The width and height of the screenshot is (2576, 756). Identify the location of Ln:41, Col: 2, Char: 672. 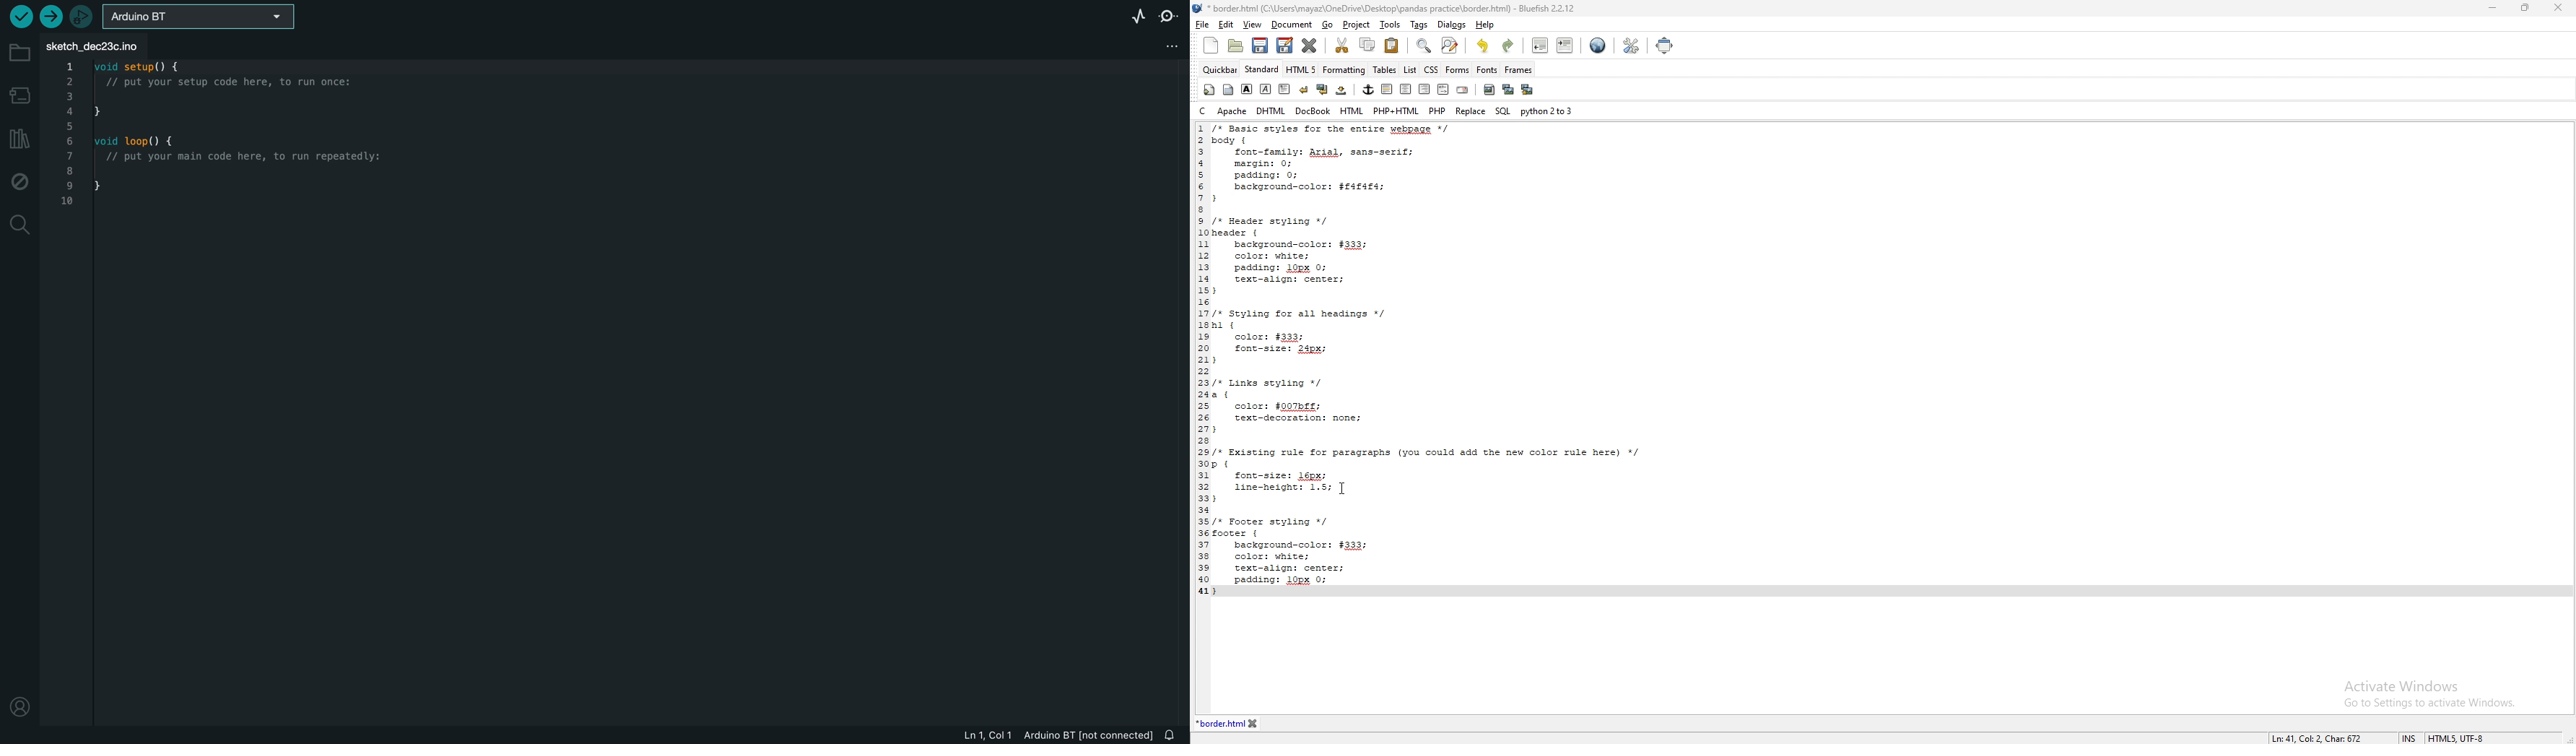
(2312, 735).